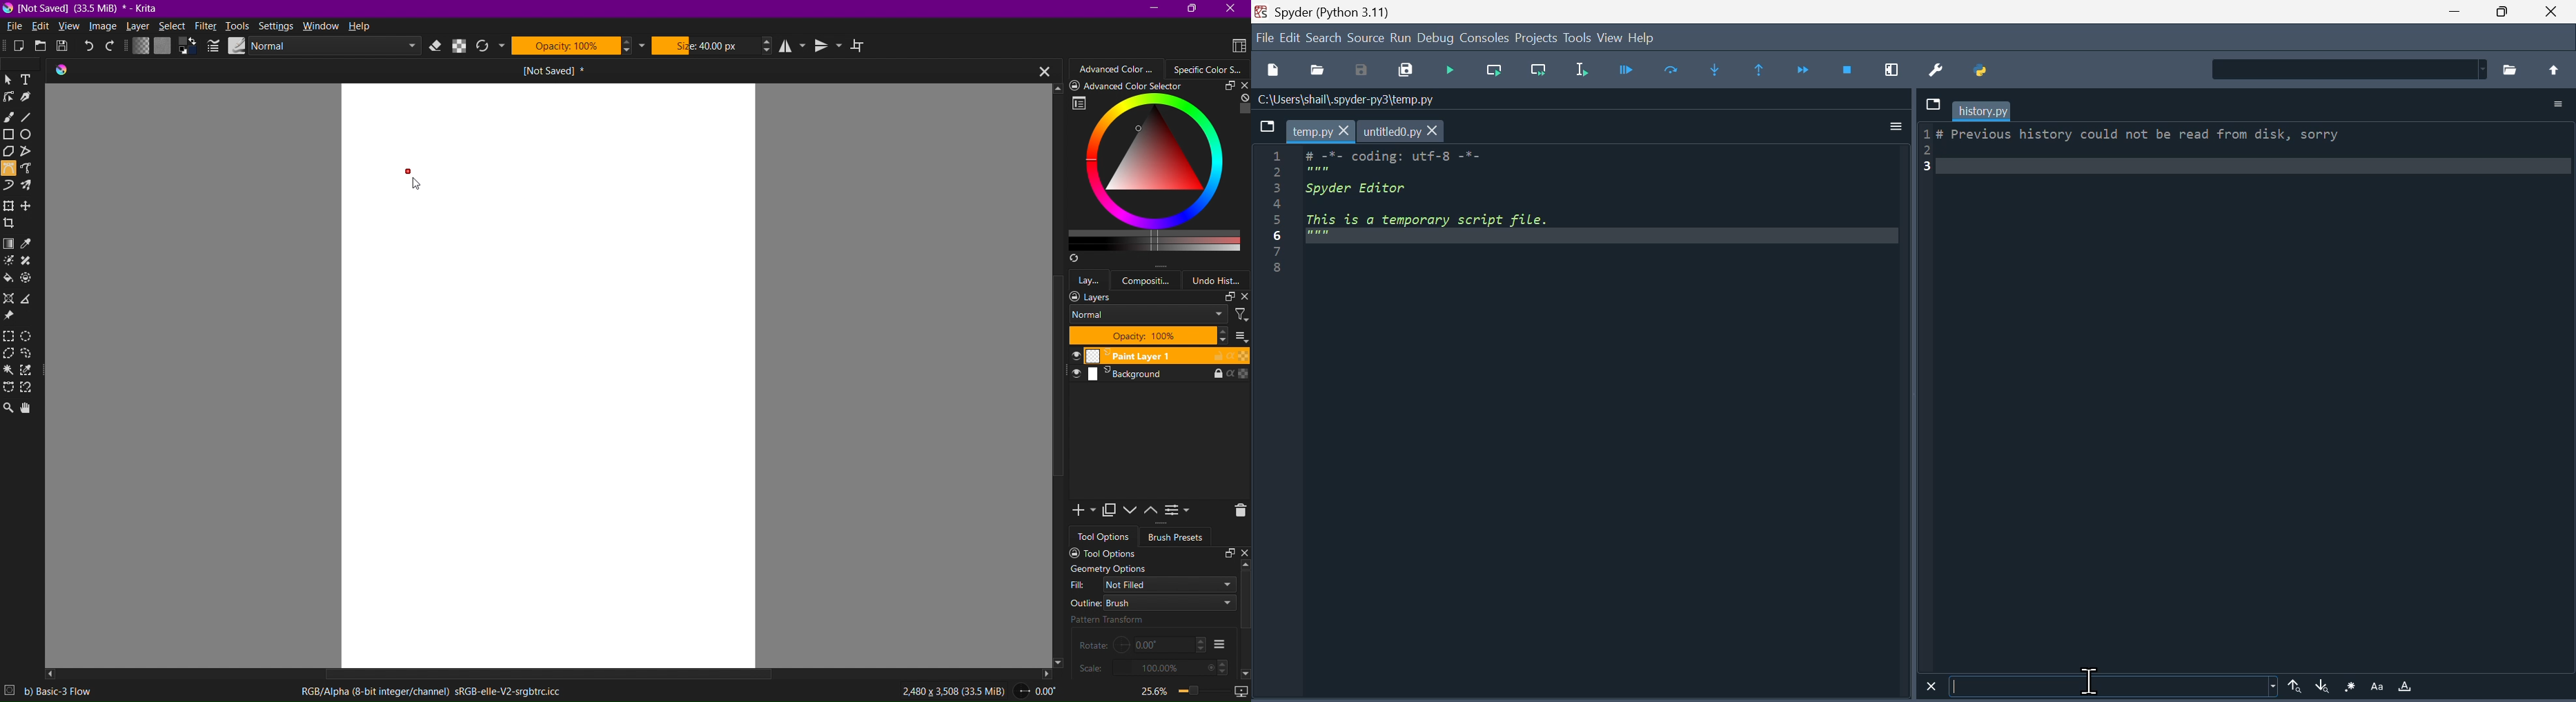 The height and width of the screenshot is (728, 2576). What do you see at coordinates (323, 26) in the screenshot?
I see `Window` at bounding box center [323, 26].